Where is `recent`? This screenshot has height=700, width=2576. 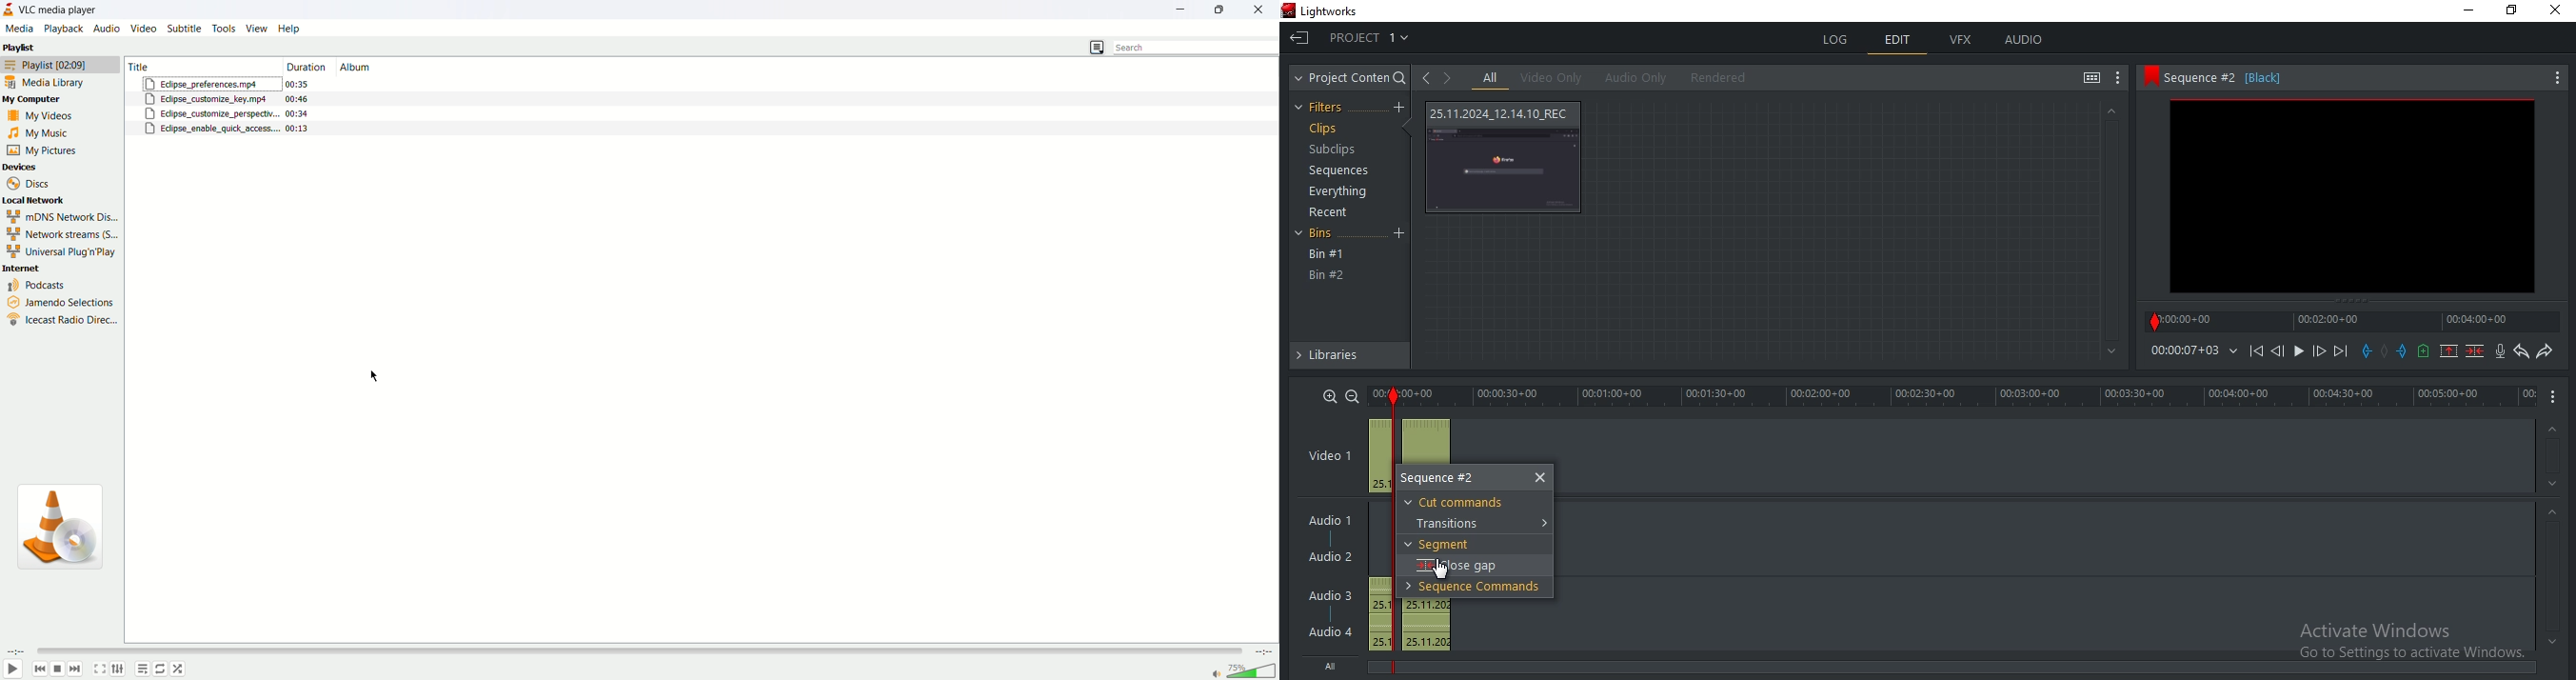
recent is located at coordinates (1331, 212).